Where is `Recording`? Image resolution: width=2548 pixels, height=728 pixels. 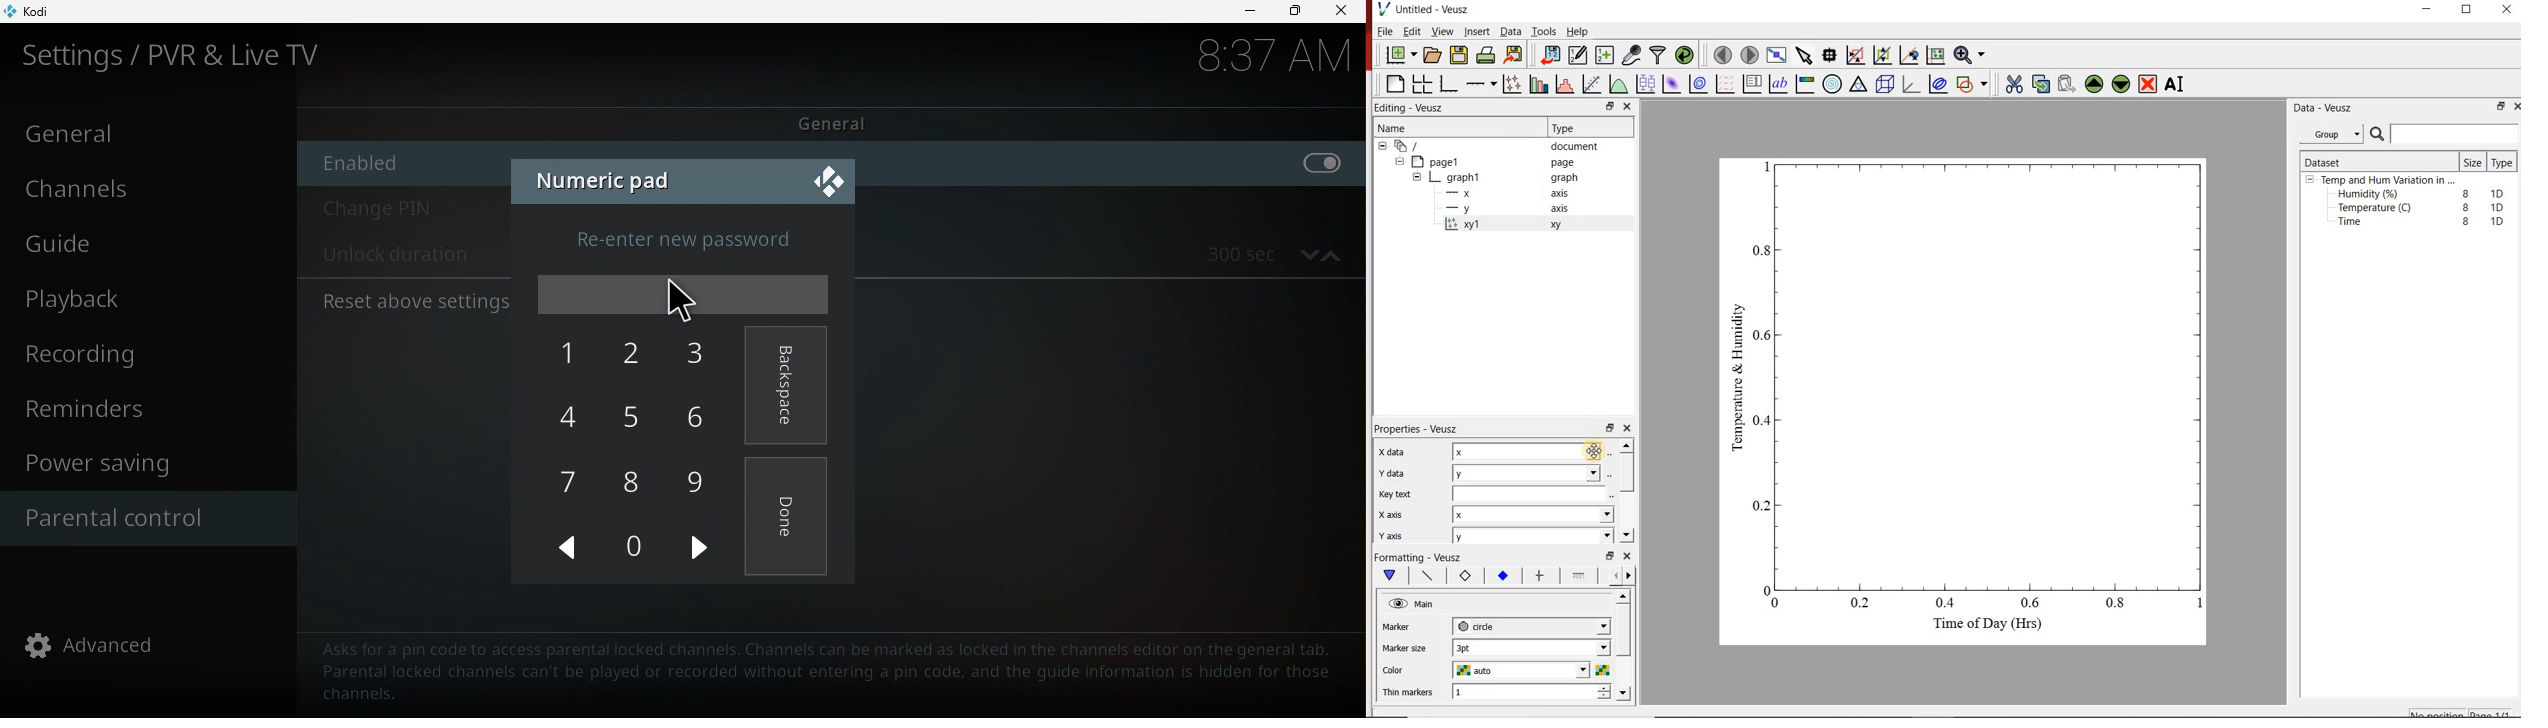
Recording is located at coordinates (144, 352).